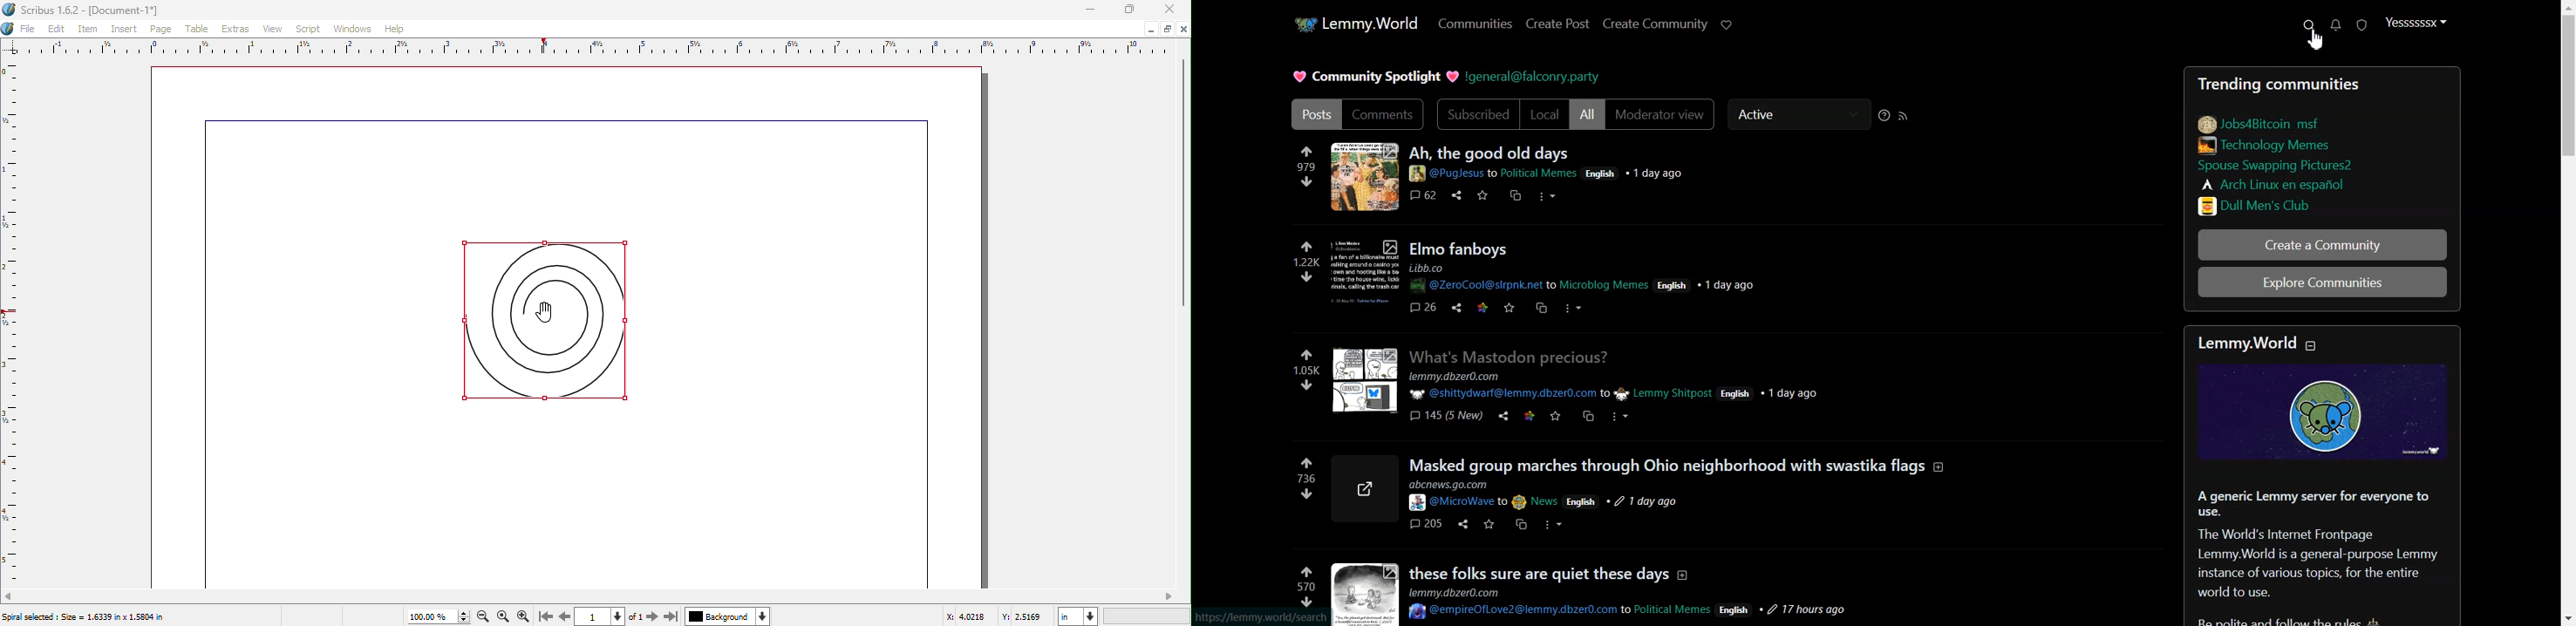 Image resolution: width=2576 pixels, height=644 pixels. Describe the element at coordinates (89, 29) in the screenshot. I see `Item` at that location.